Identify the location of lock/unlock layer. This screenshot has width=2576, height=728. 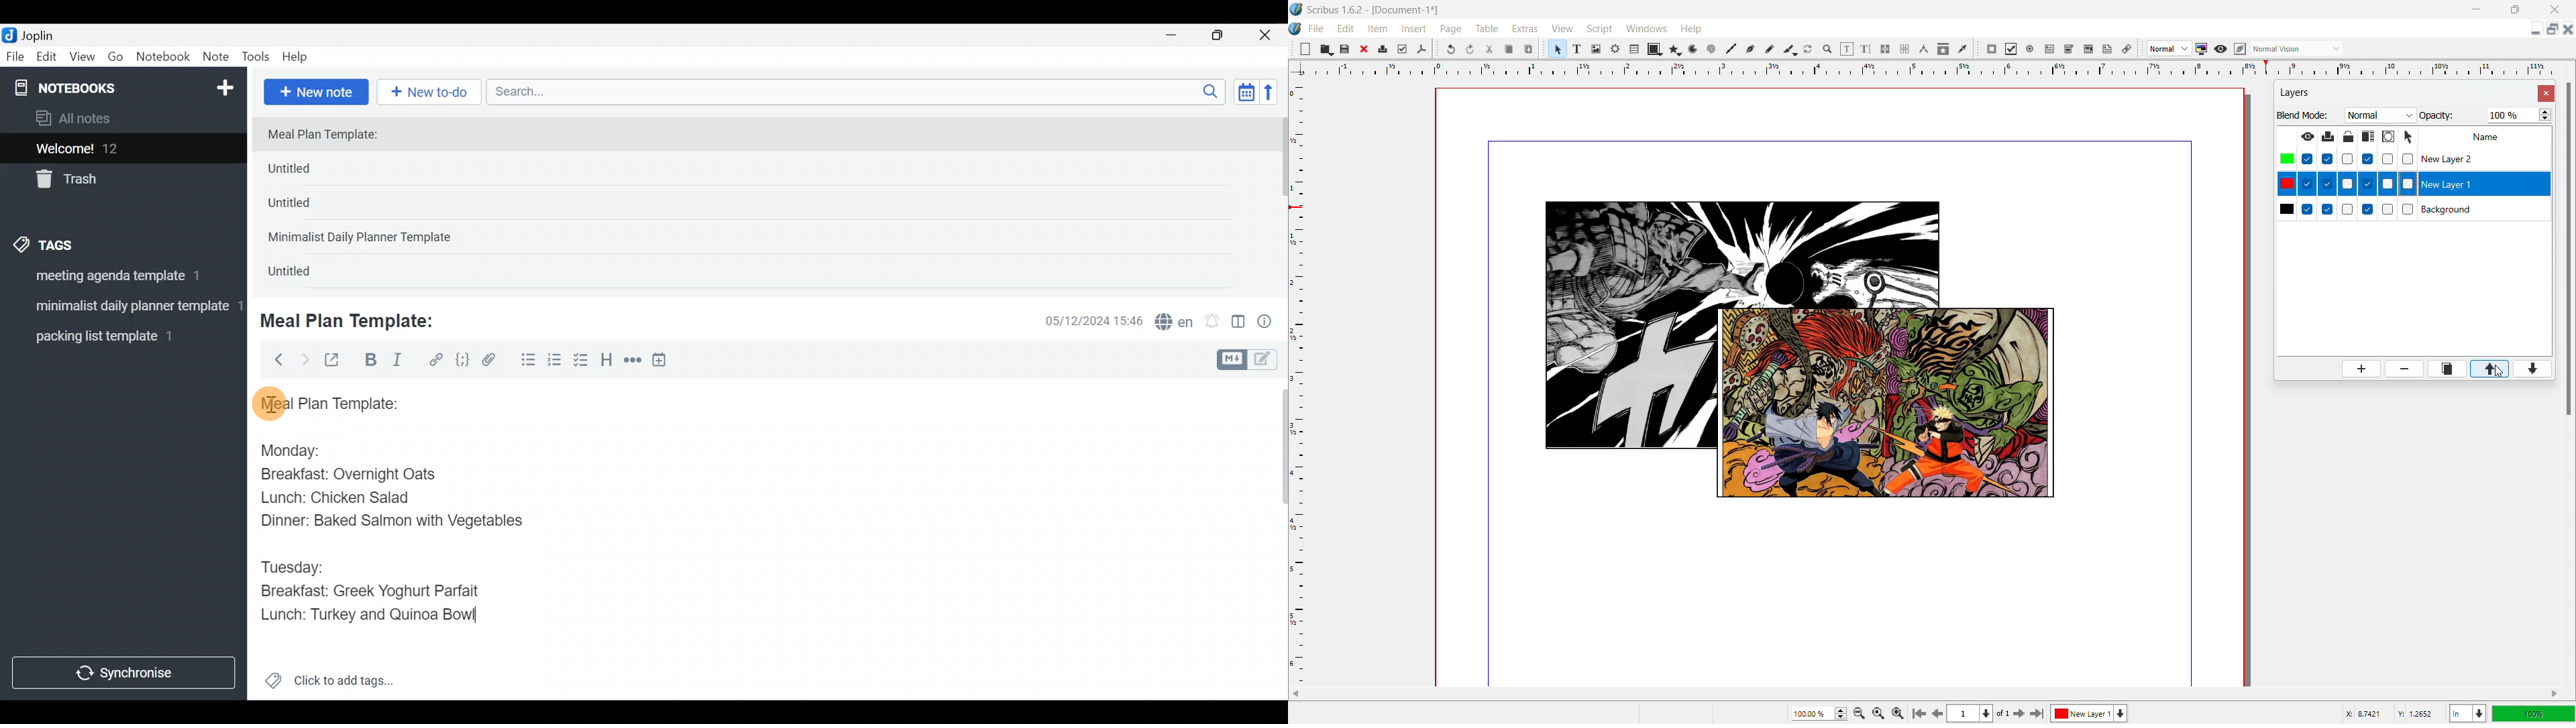
(2348, 136).